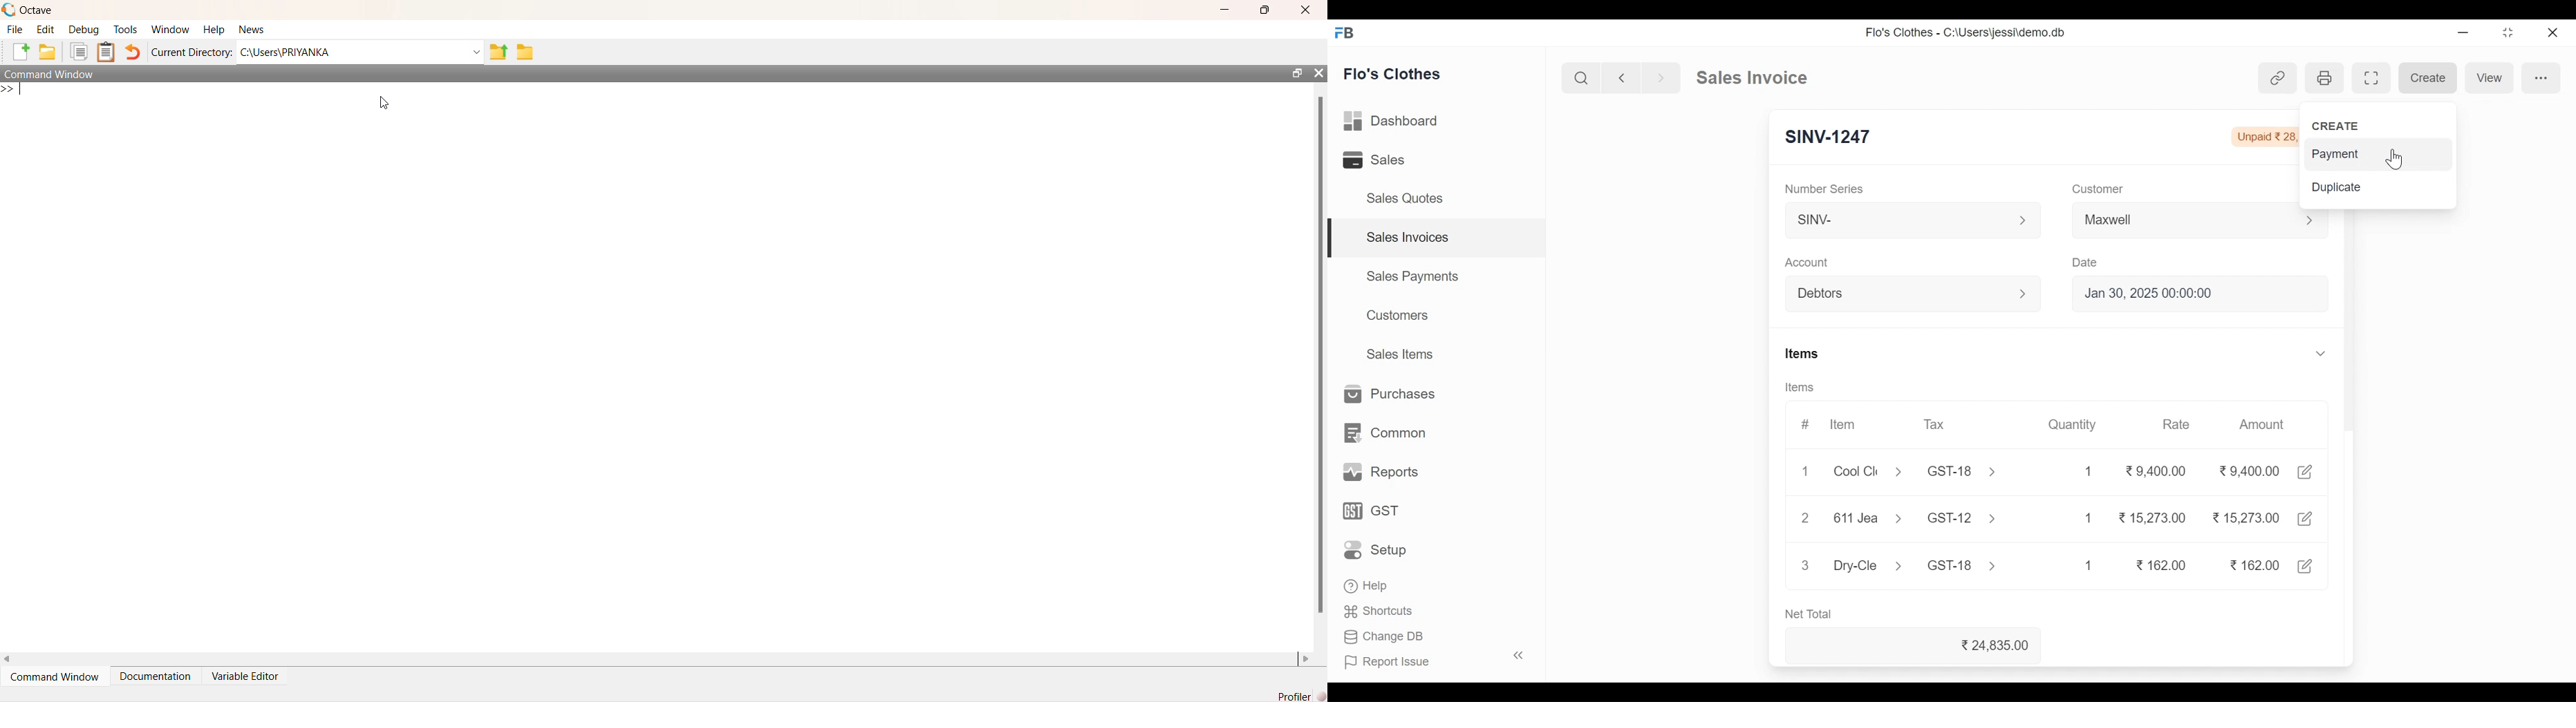 The height and width of the screenshot is (728, 2576). I want to click on file, so click(15, 28).